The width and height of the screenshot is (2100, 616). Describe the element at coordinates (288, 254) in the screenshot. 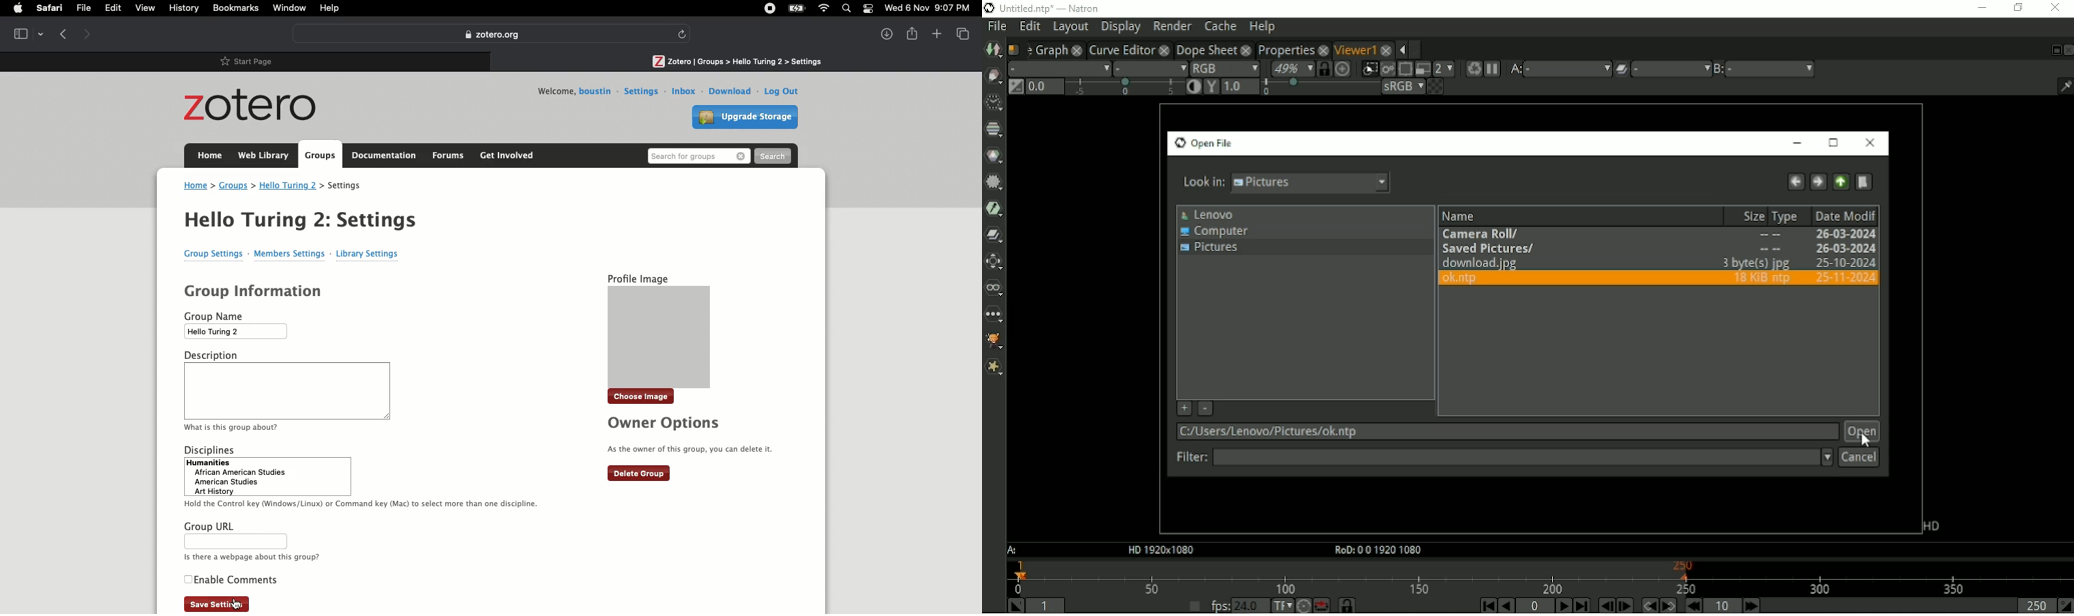

I see `Members settings` at that location.